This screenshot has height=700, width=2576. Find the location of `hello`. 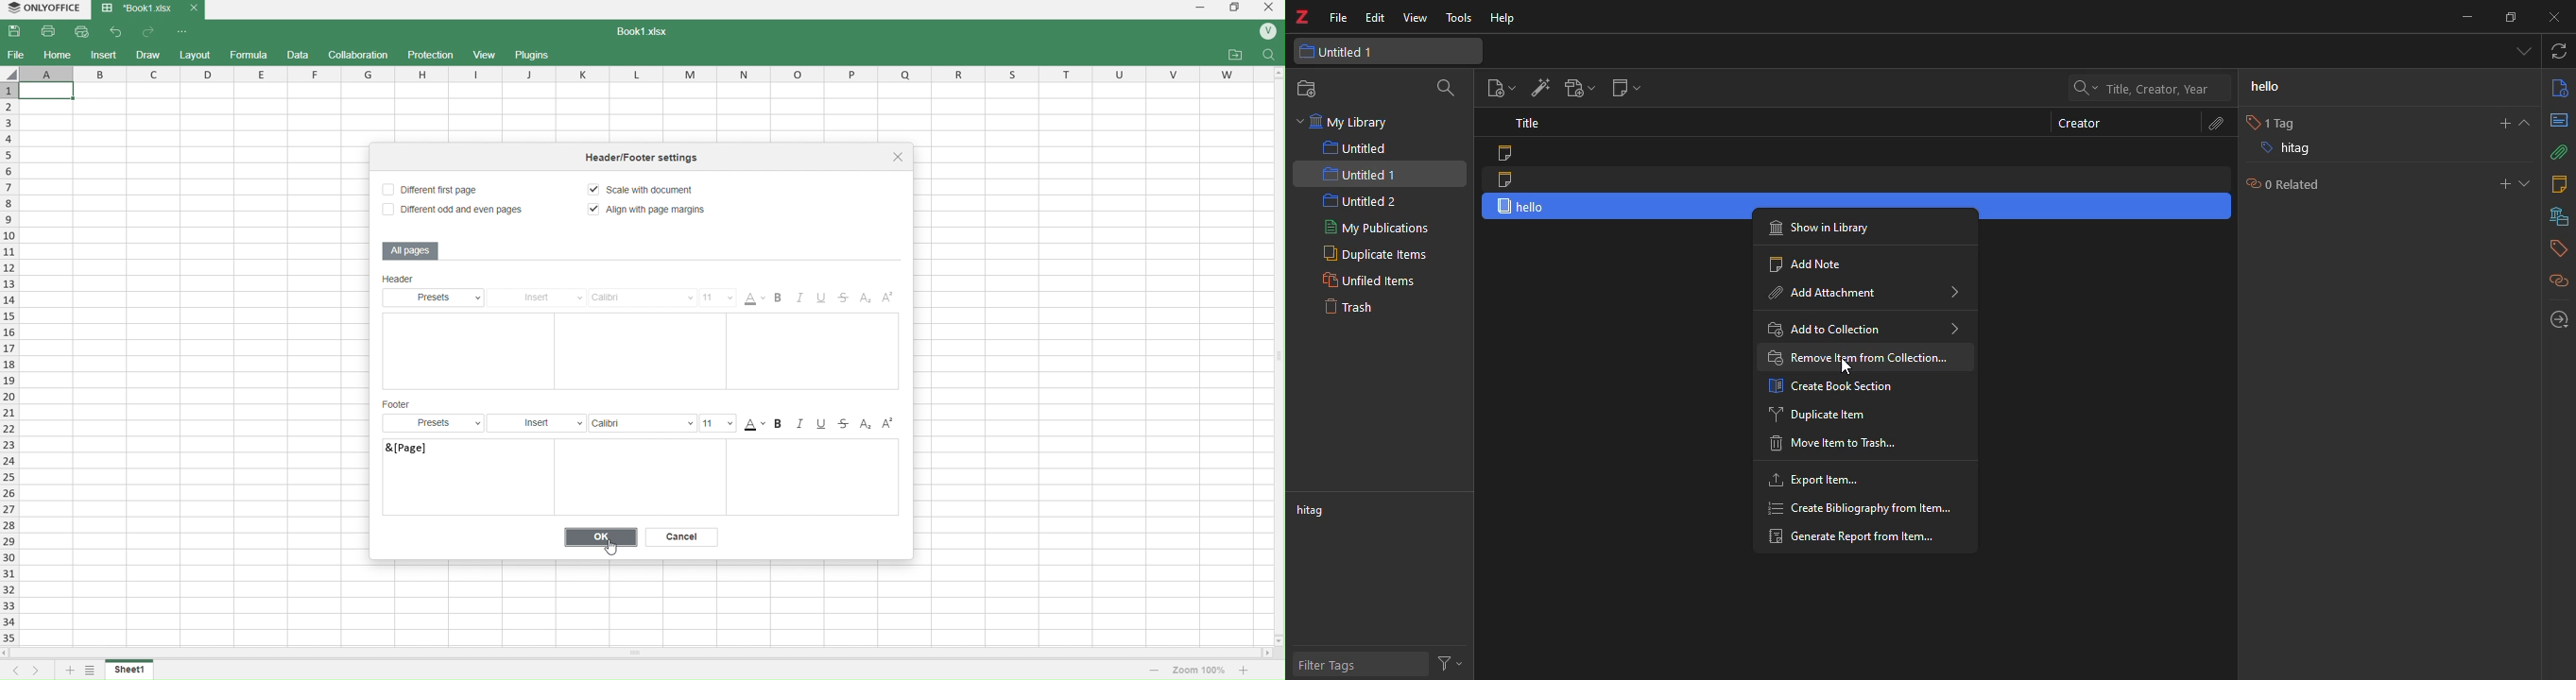

hello is located at coordinates (2279, 86).